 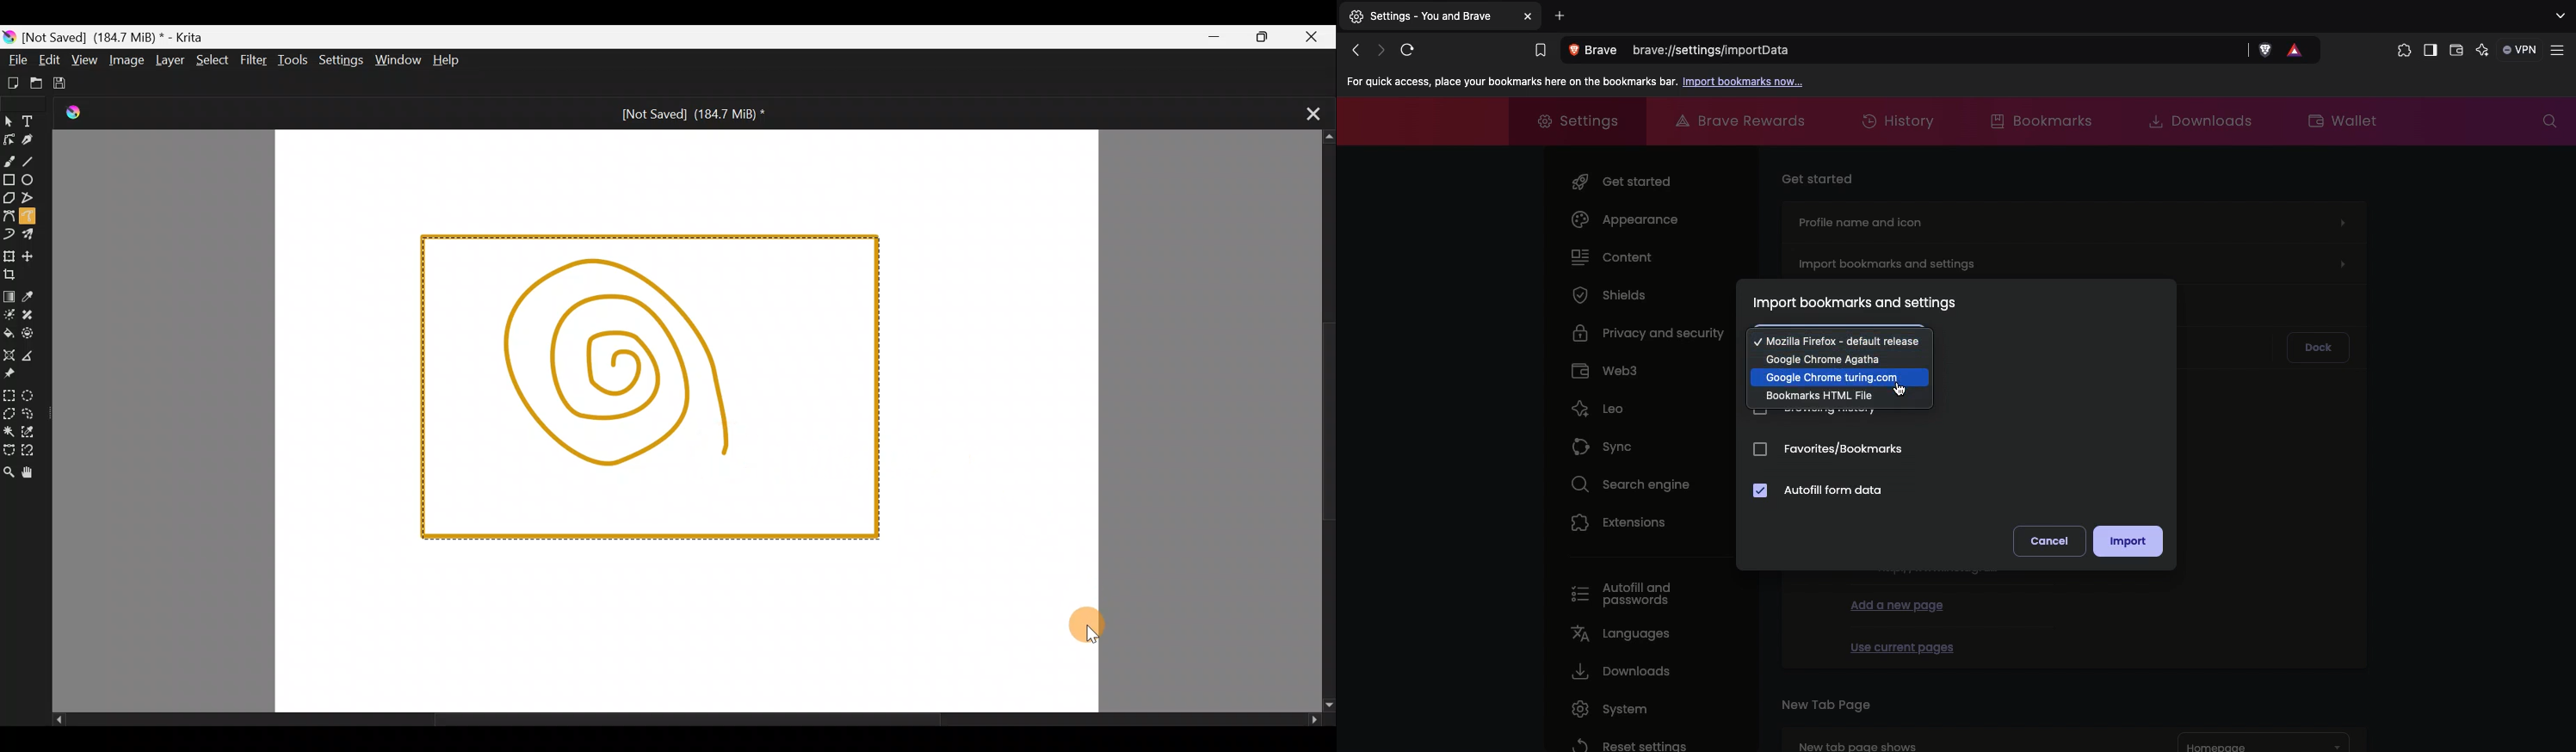 I want to click on Layer, so click(x=171, y=58).